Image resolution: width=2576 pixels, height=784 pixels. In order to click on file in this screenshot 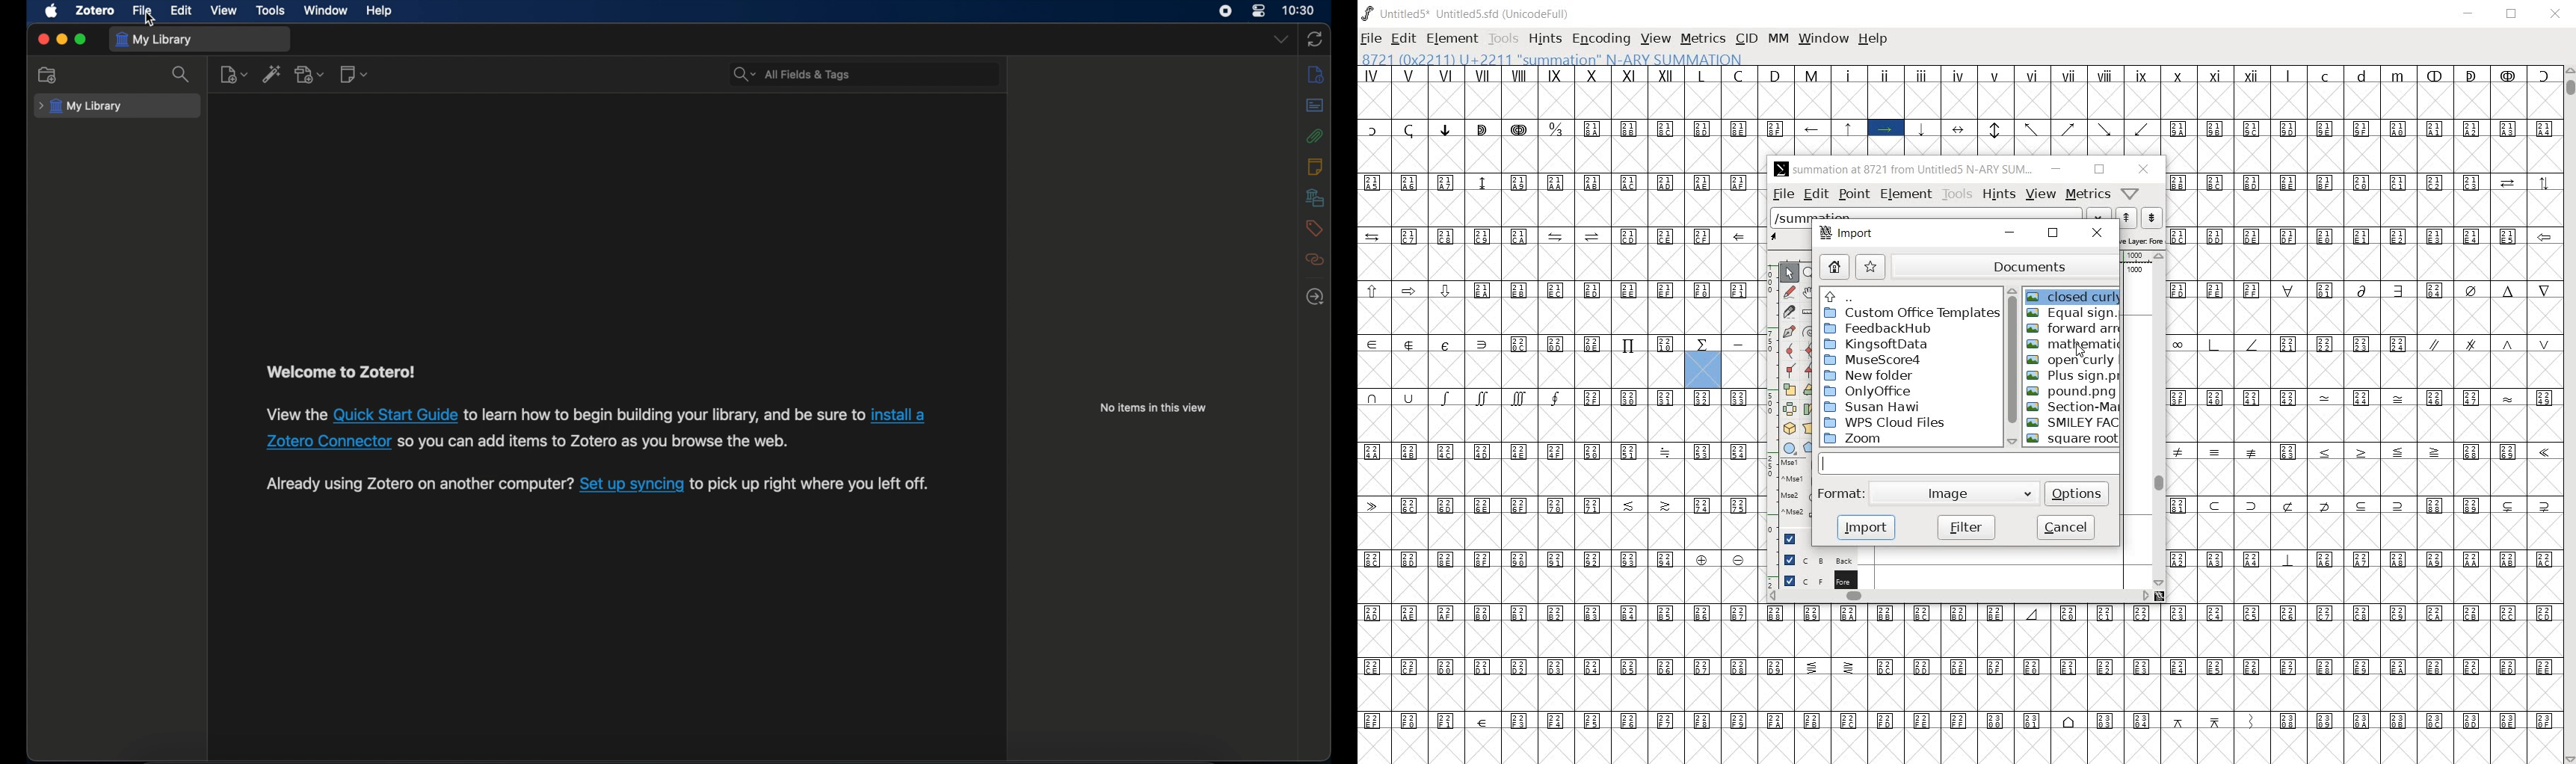, I will do `click(1783, 194)`.